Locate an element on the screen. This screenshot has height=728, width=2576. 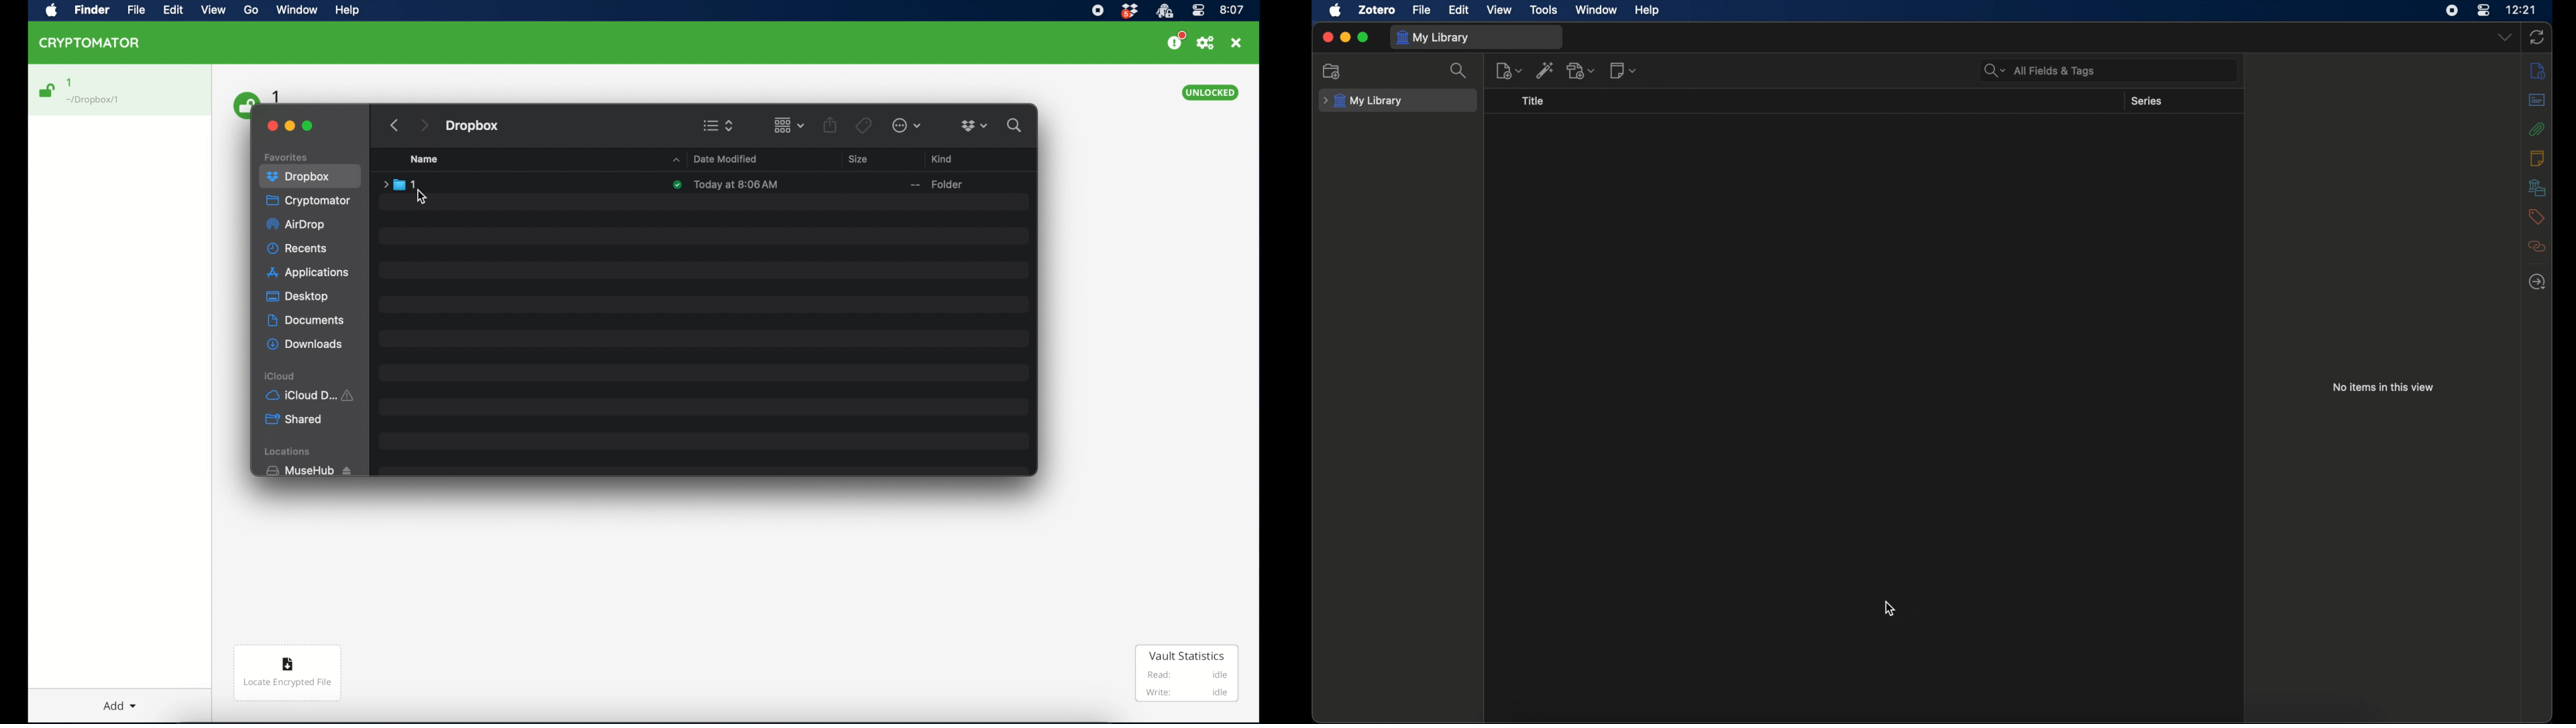
file is located at coordinates (1422, 10).